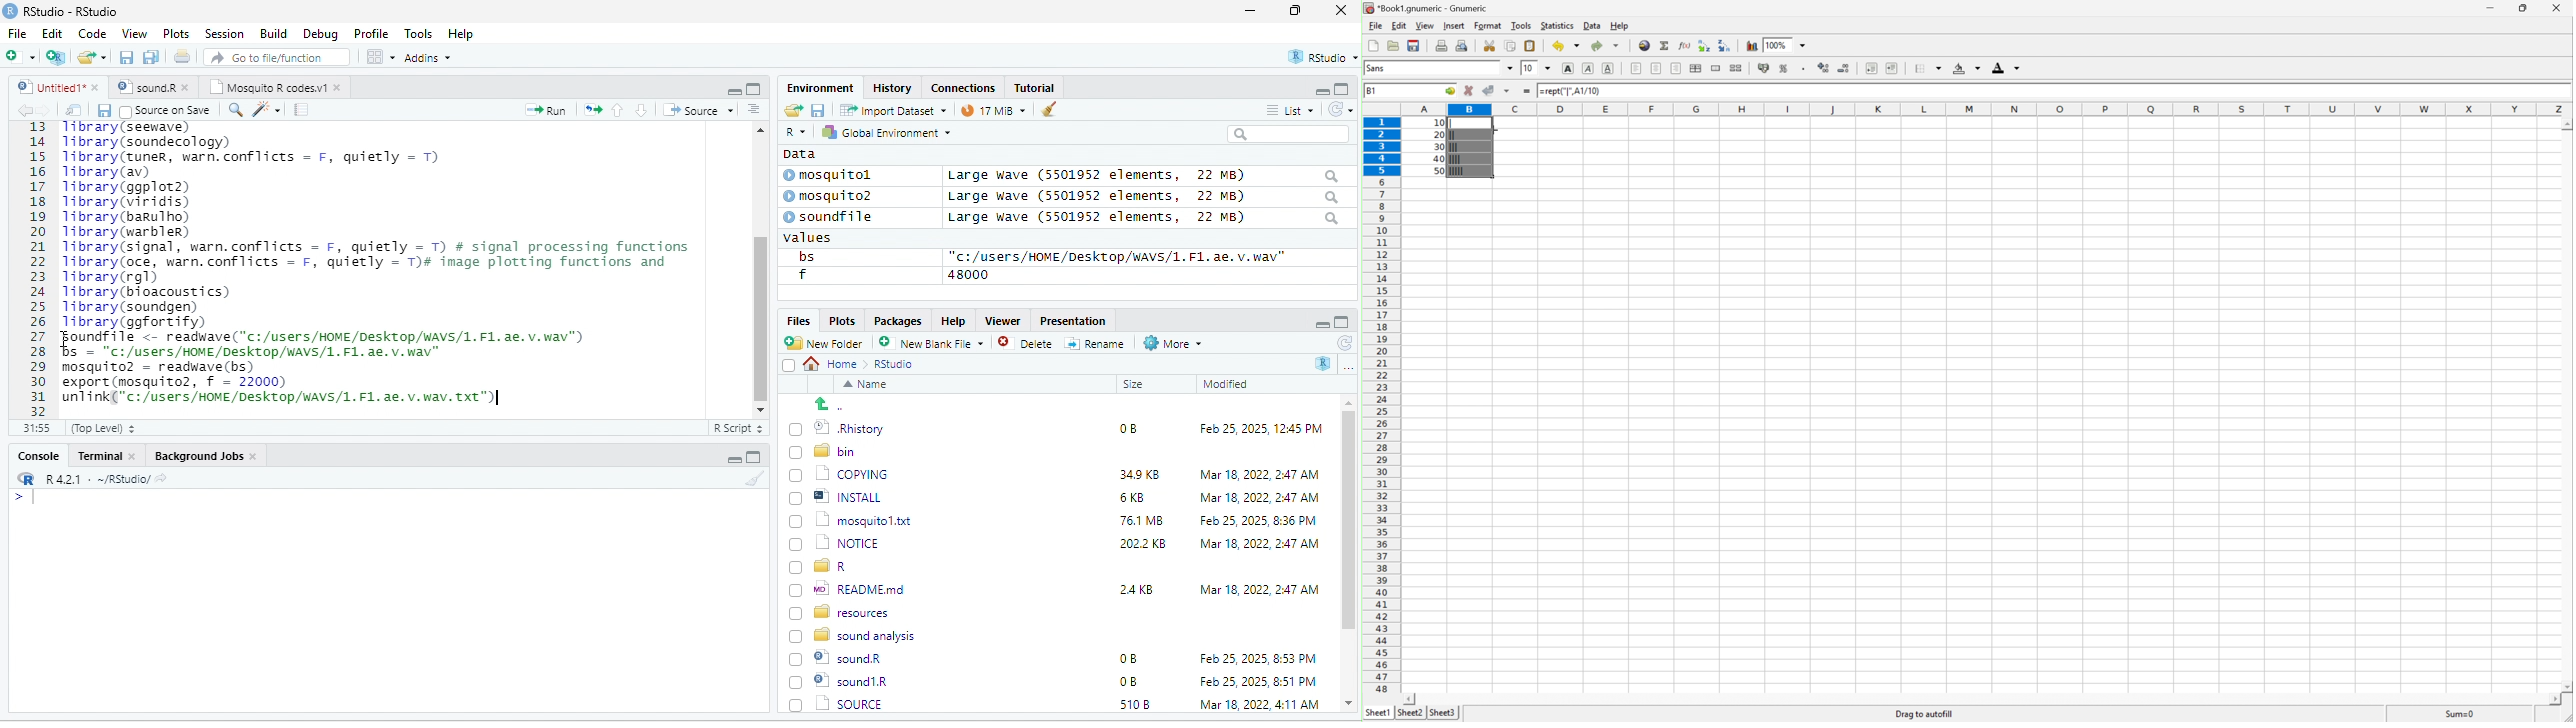 The image size is (2576, 728). What do you see at coordinates (837, 216) in the screenshot?
I see `© soundfile` at bounding box center [837, 216].